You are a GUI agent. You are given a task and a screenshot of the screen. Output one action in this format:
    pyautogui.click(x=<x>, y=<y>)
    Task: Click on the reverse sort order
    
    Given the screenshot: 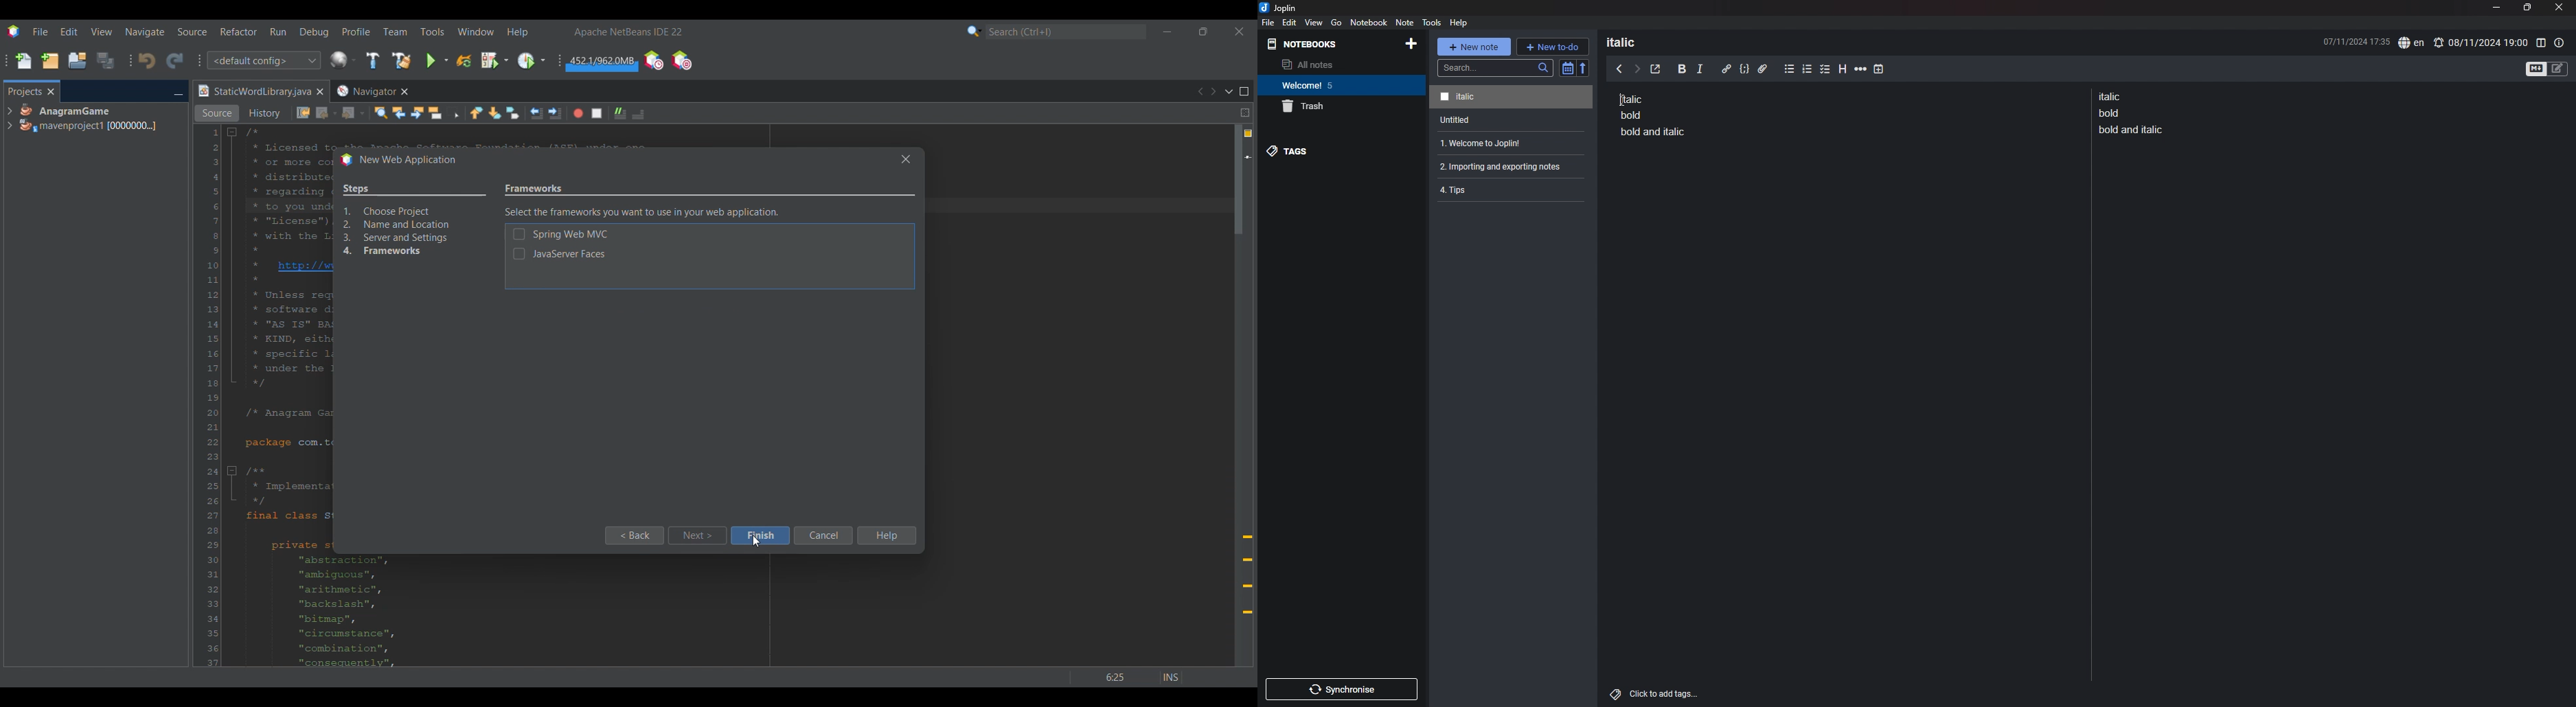 What is the action you would take?
    pyautogui.click(x=1584, y=67)
    